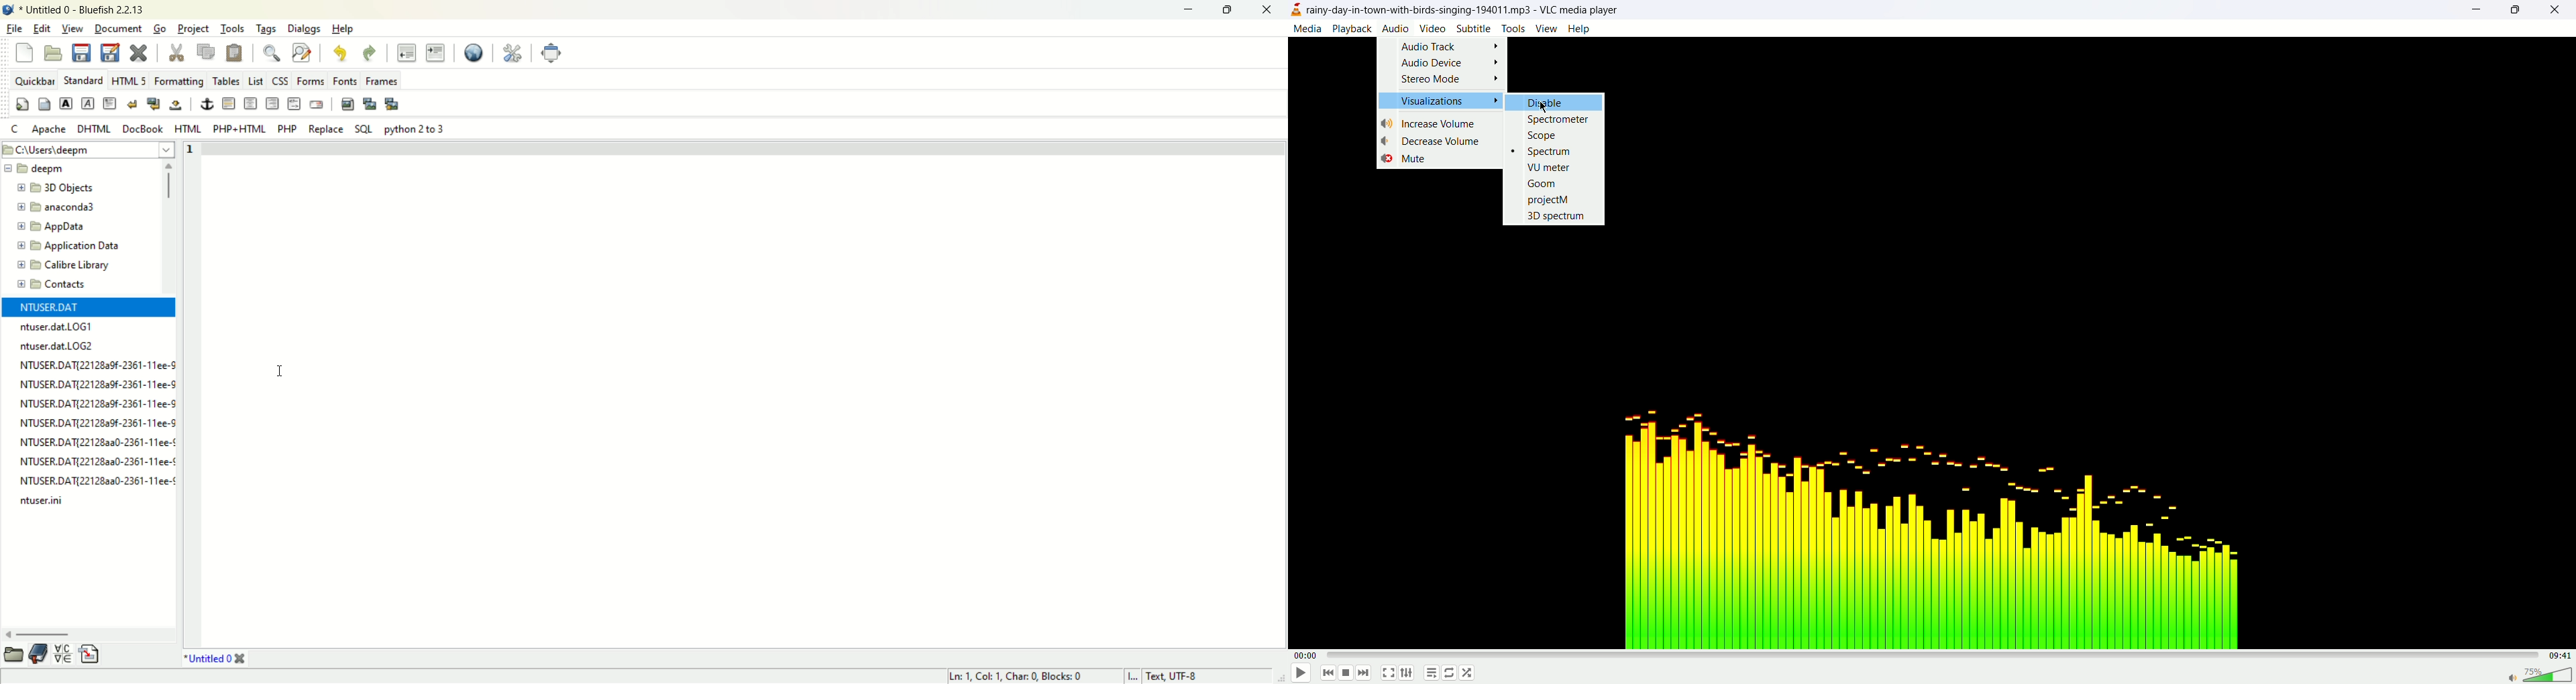 Image resolution: width=2576 pixels, height=700 pixels. Describe the element at coordinates (160, 29) in the screenshot. I see `go` at that location.